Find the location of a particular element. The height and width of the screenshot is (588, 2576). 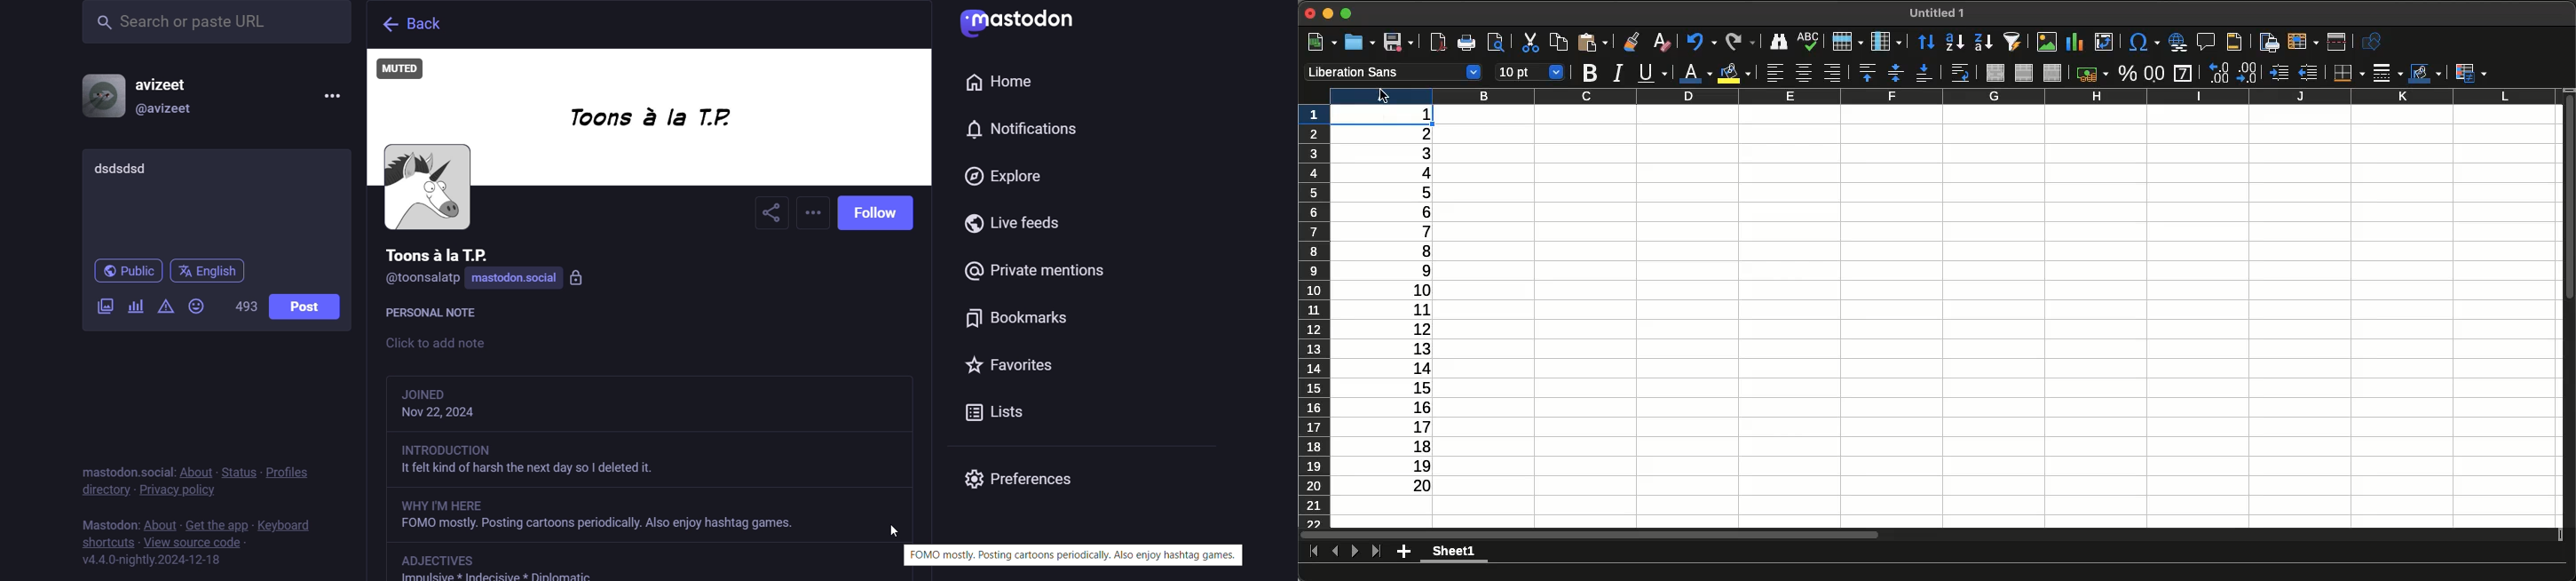

Last sheet is located at coordinates (1375, 551).